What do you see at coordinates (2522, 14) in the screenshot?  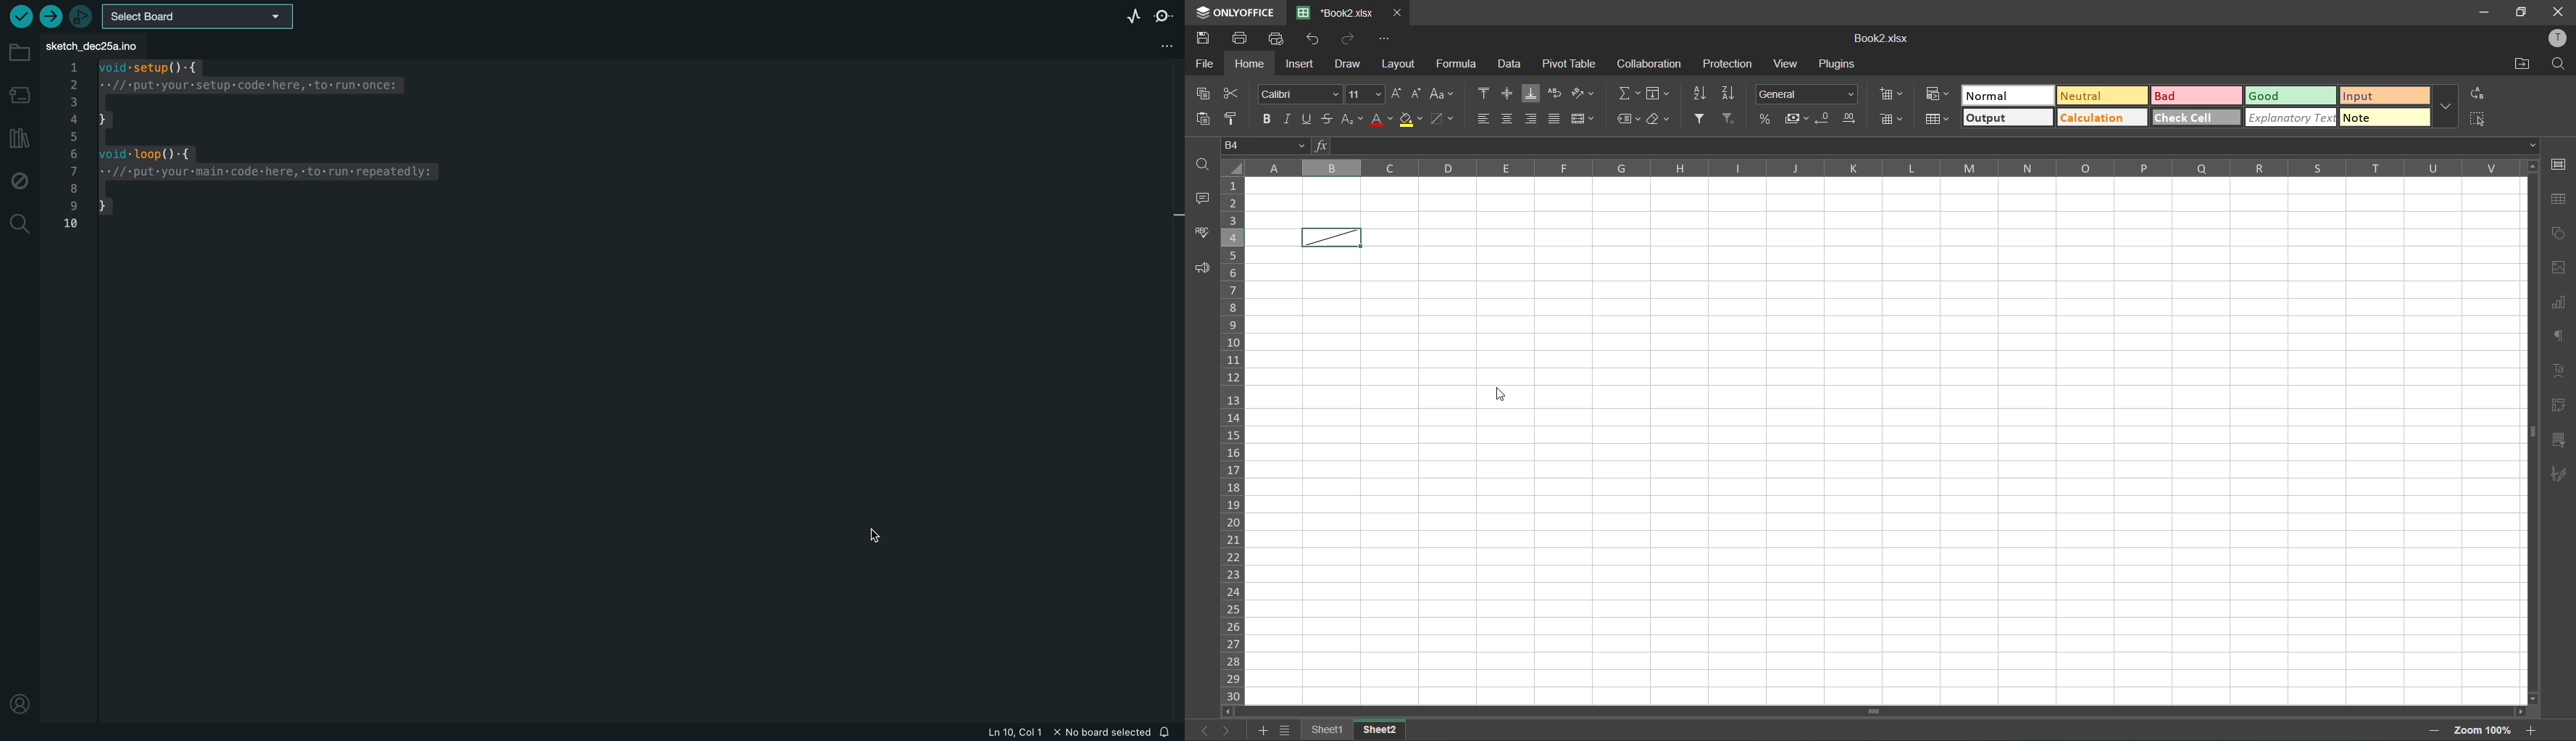 I see `MAXIMISE` at bounding box center [2522, 14].